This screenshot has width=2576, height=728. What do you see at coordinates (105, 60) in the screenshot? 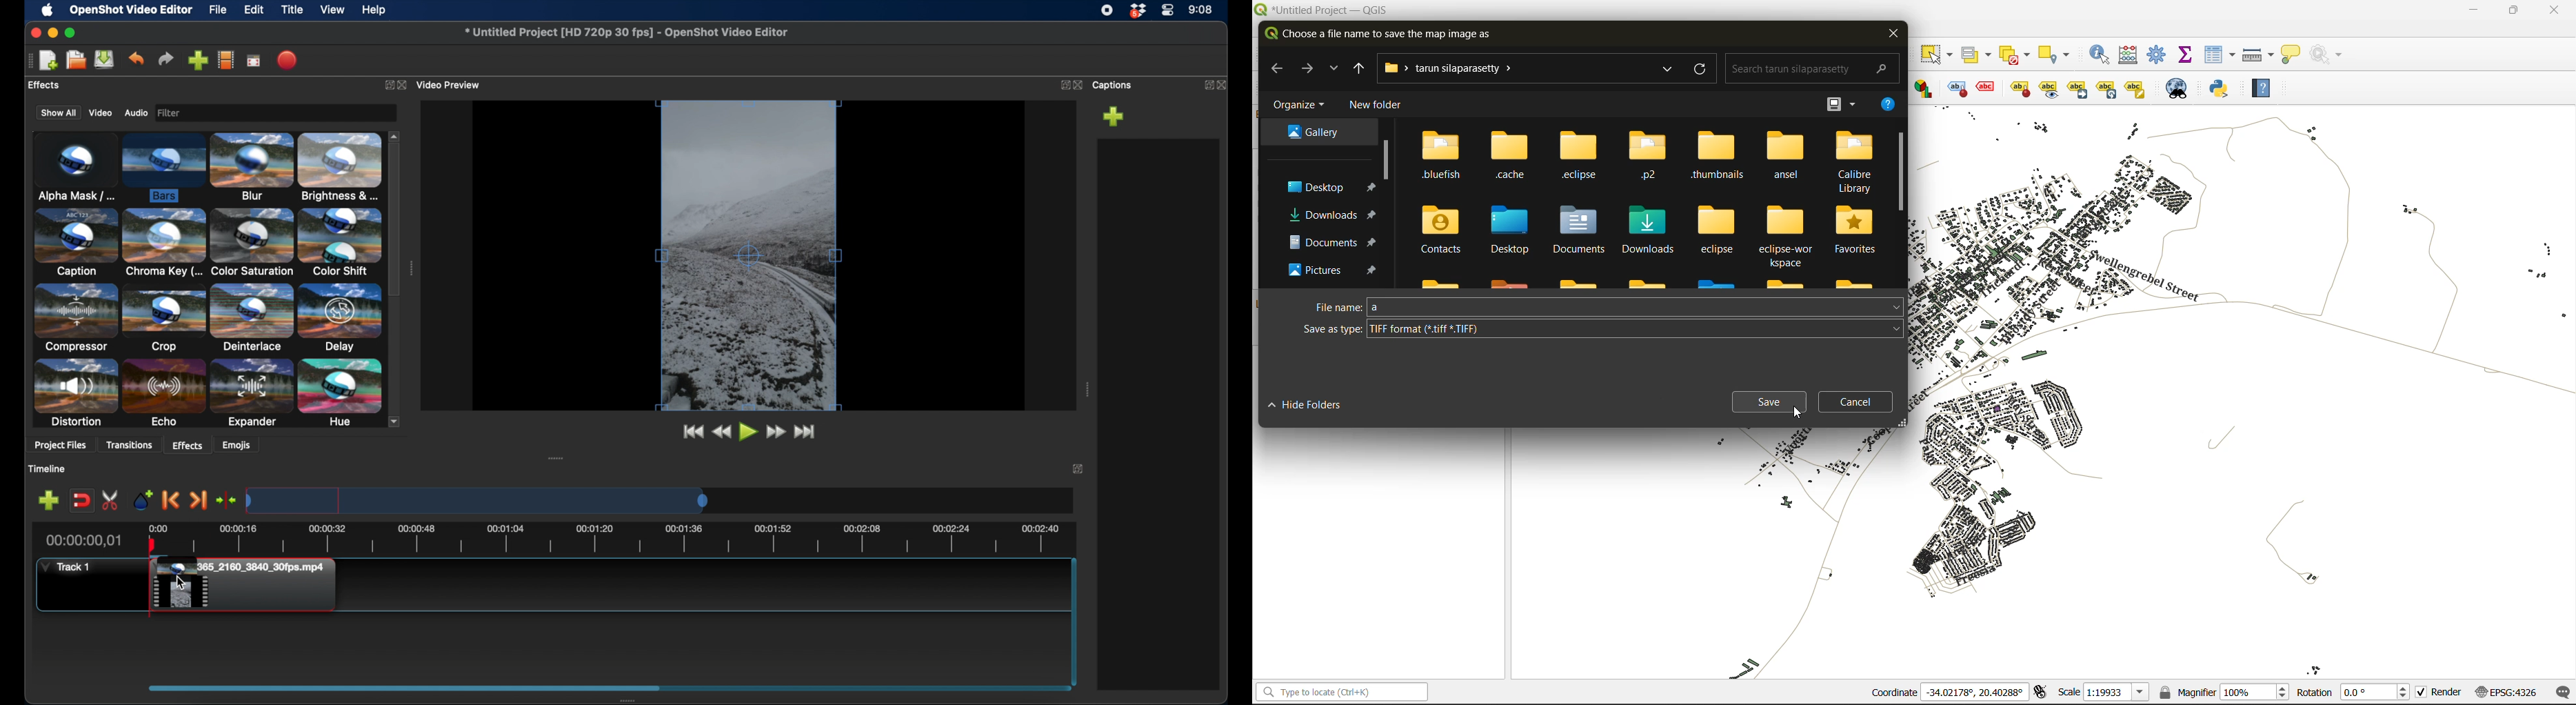
I see `save project` at bounding box center [105, 60].